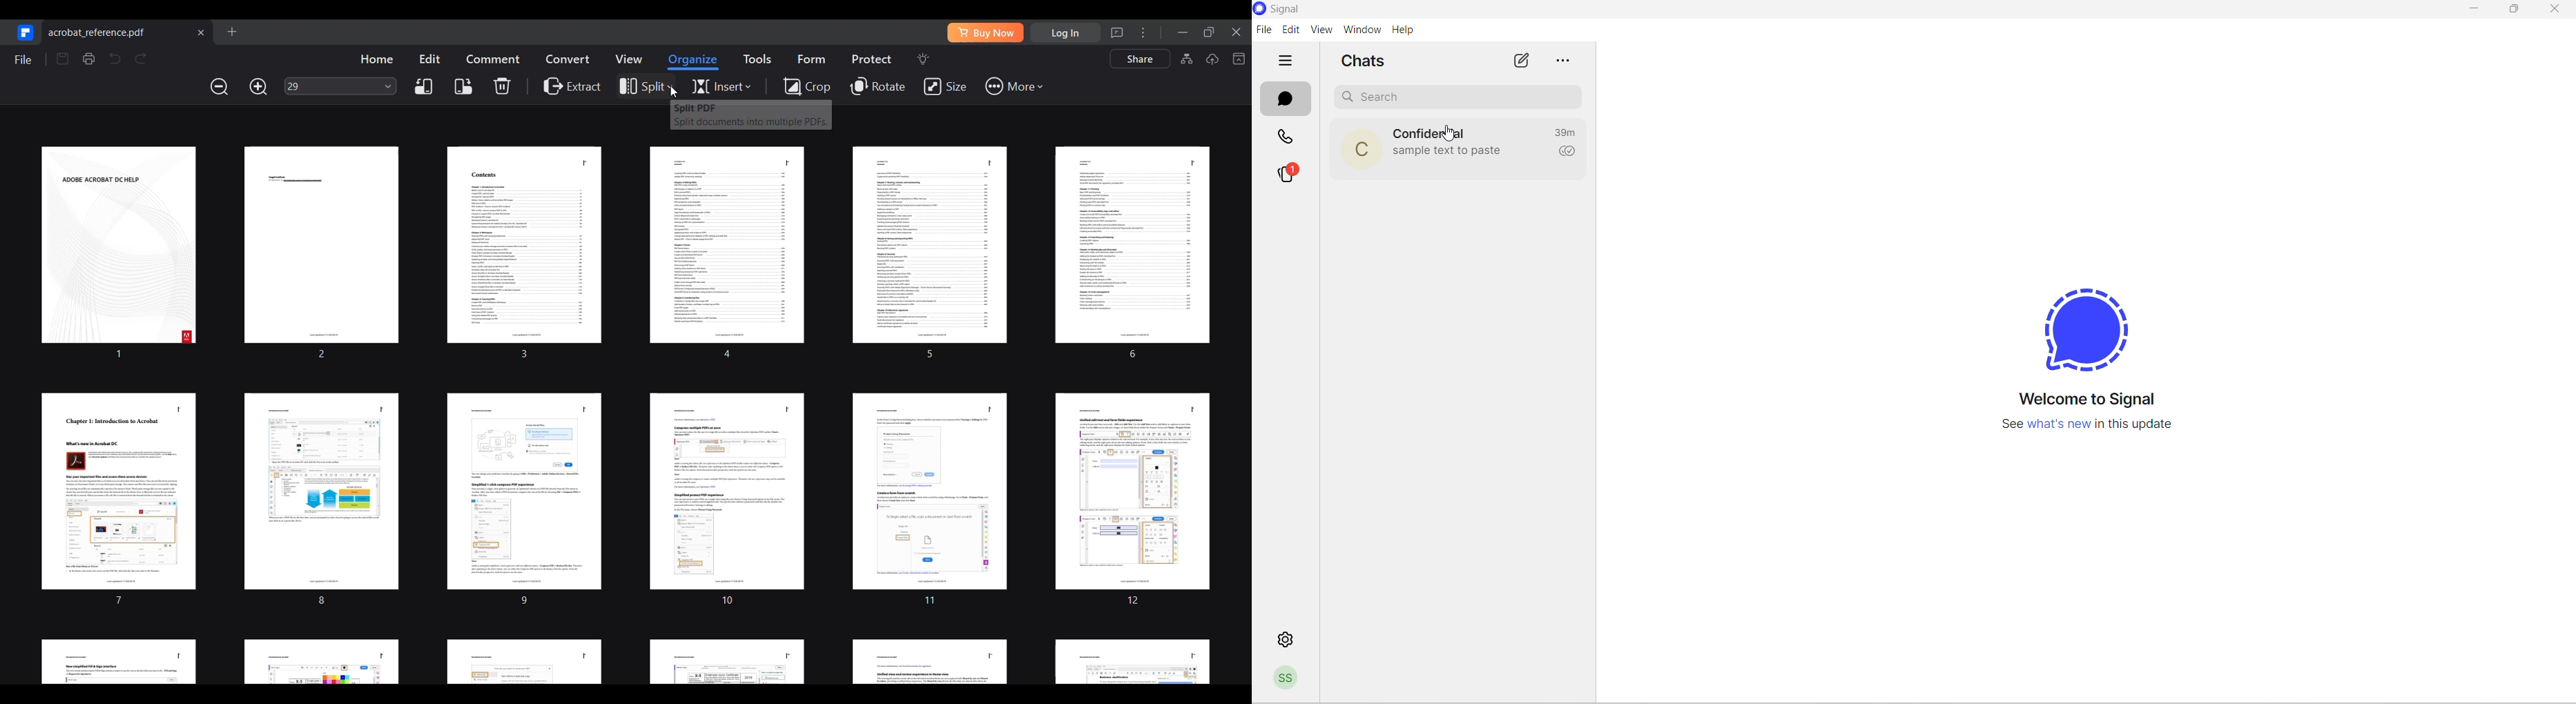 The width and height of the screenshot is (2576, 728). What do you see at coordinates (811, 59) in the screenshot?
I see `Form` at bounding box center [811, 59].